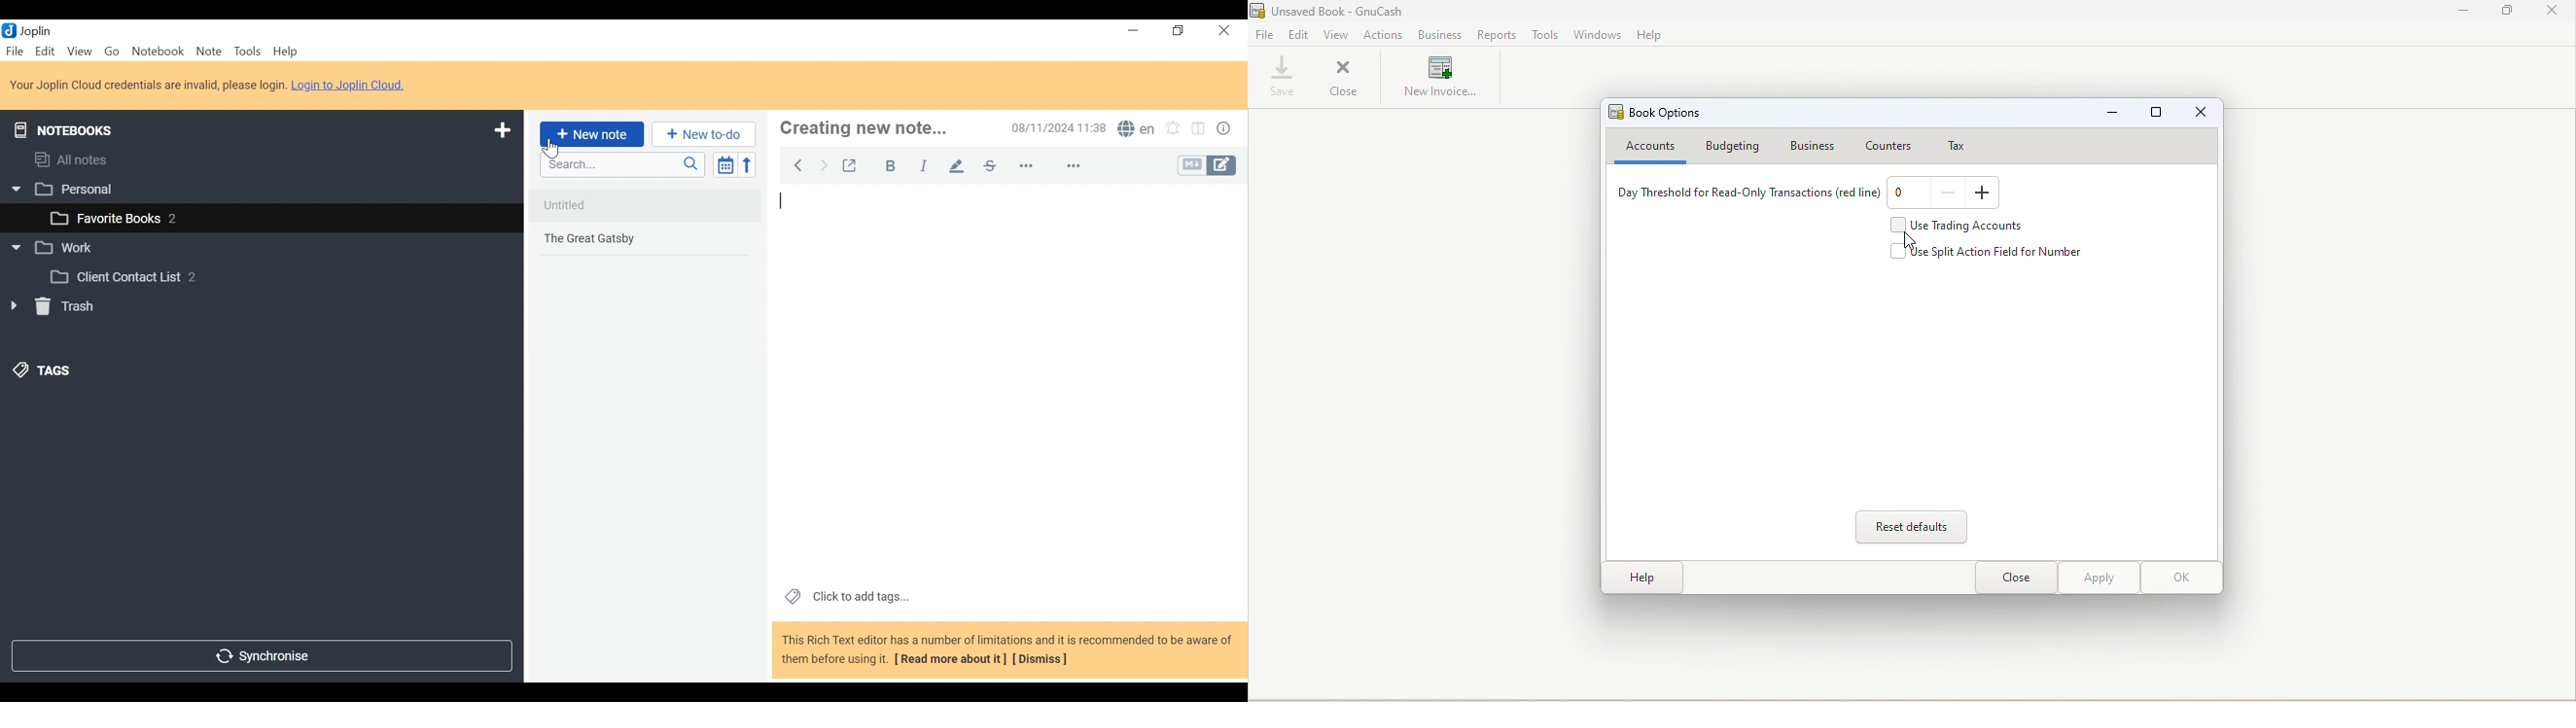 This screenshot has height=728, width=2576. What do you see at coordinates (1950, 193) in the screenshot?
I see `Decrease` at bounding box center [1950, 193].